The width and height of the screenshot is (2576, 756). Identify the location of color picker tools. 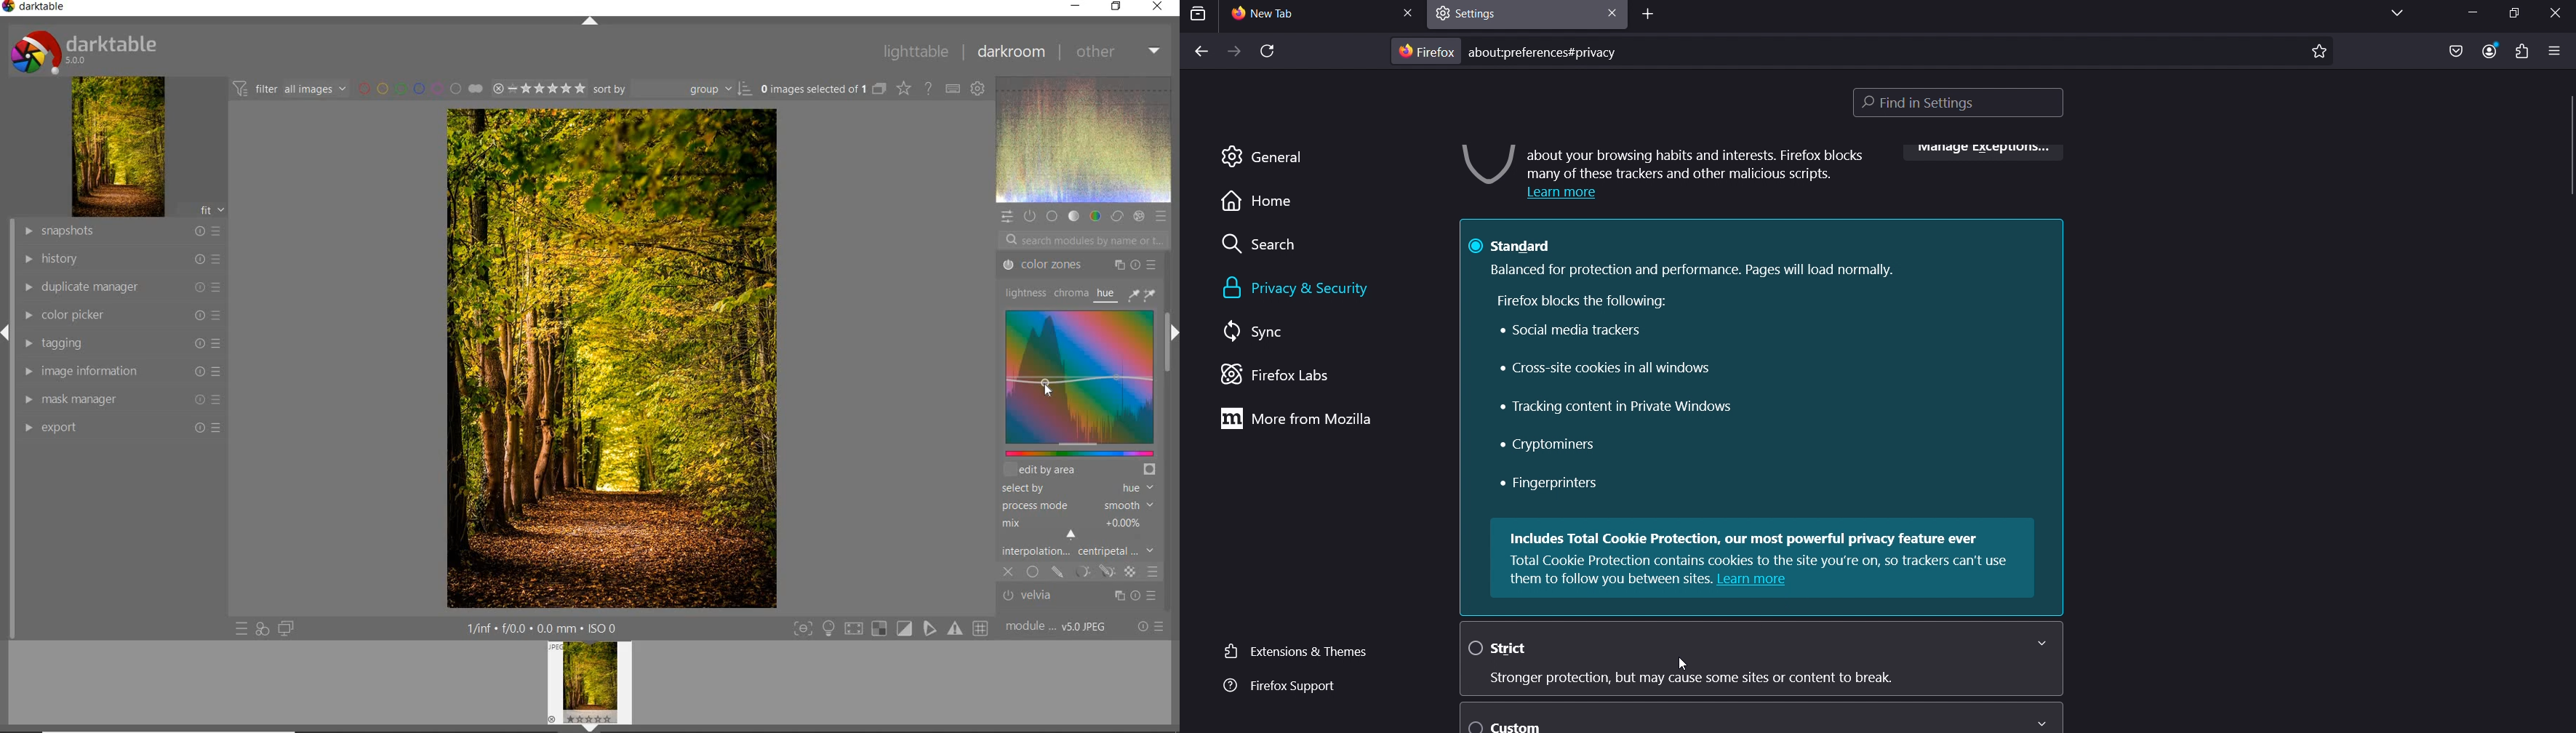
(1145, 293).